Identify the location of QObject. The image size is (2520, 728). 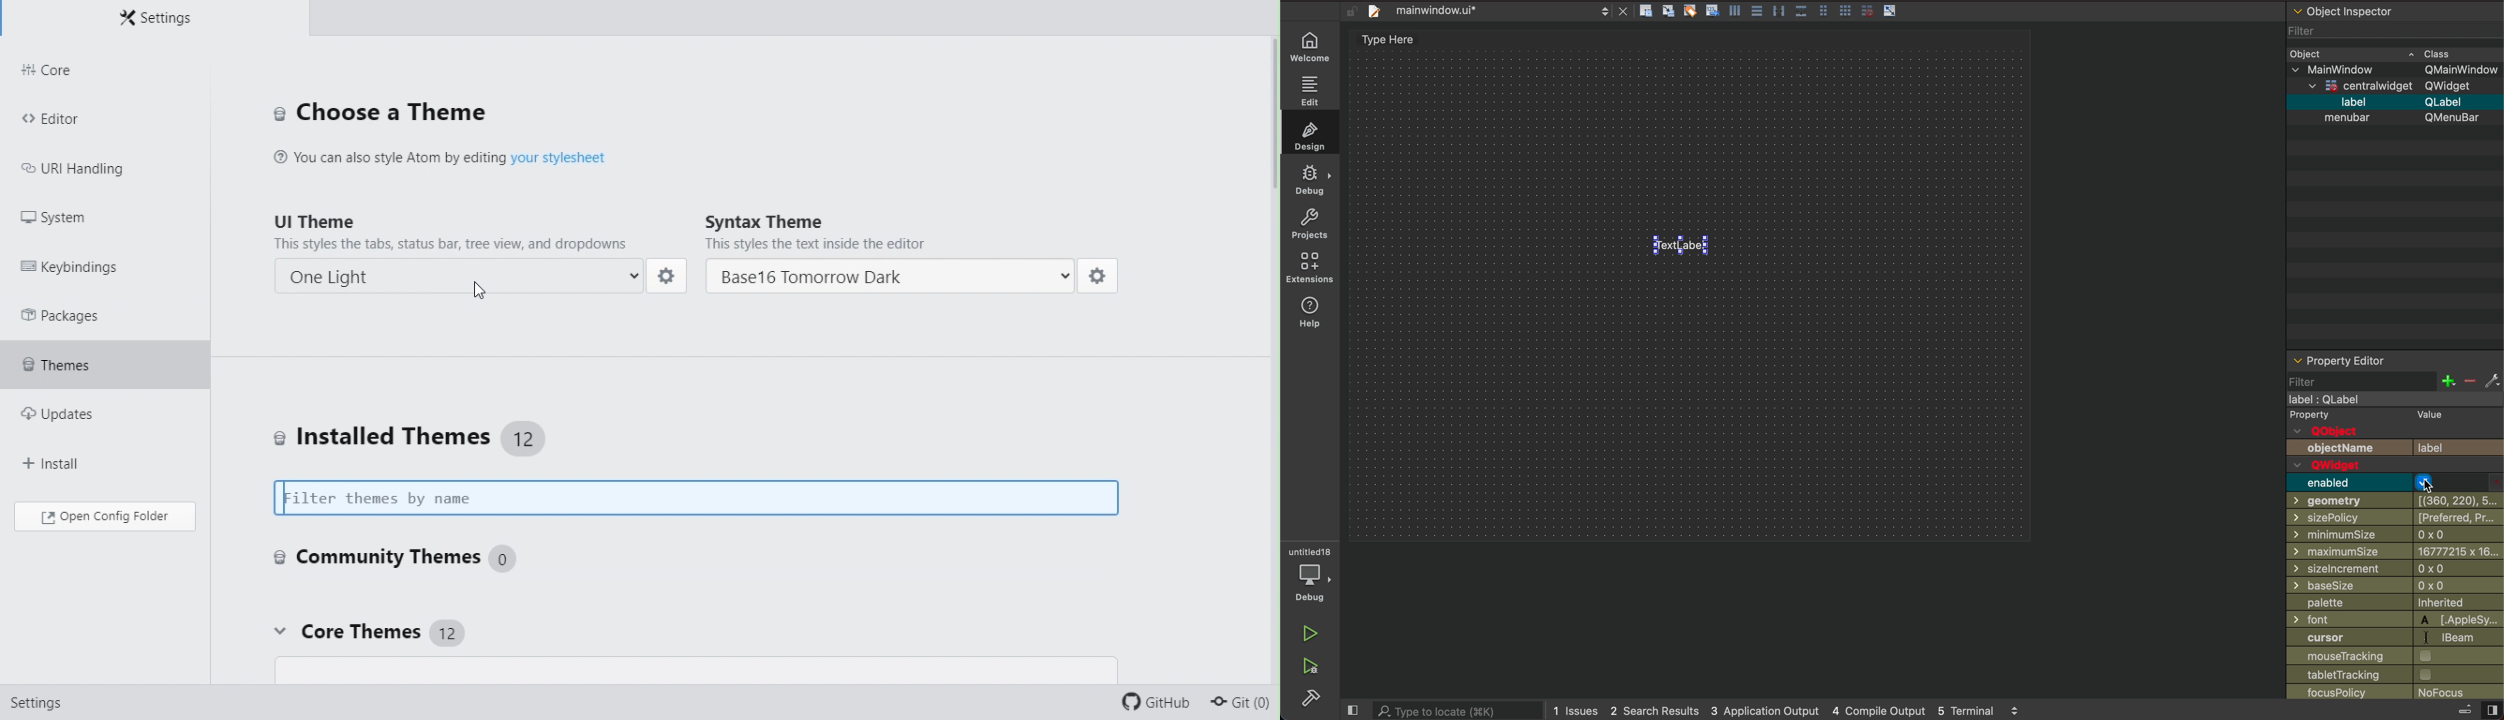
(2330, 430).